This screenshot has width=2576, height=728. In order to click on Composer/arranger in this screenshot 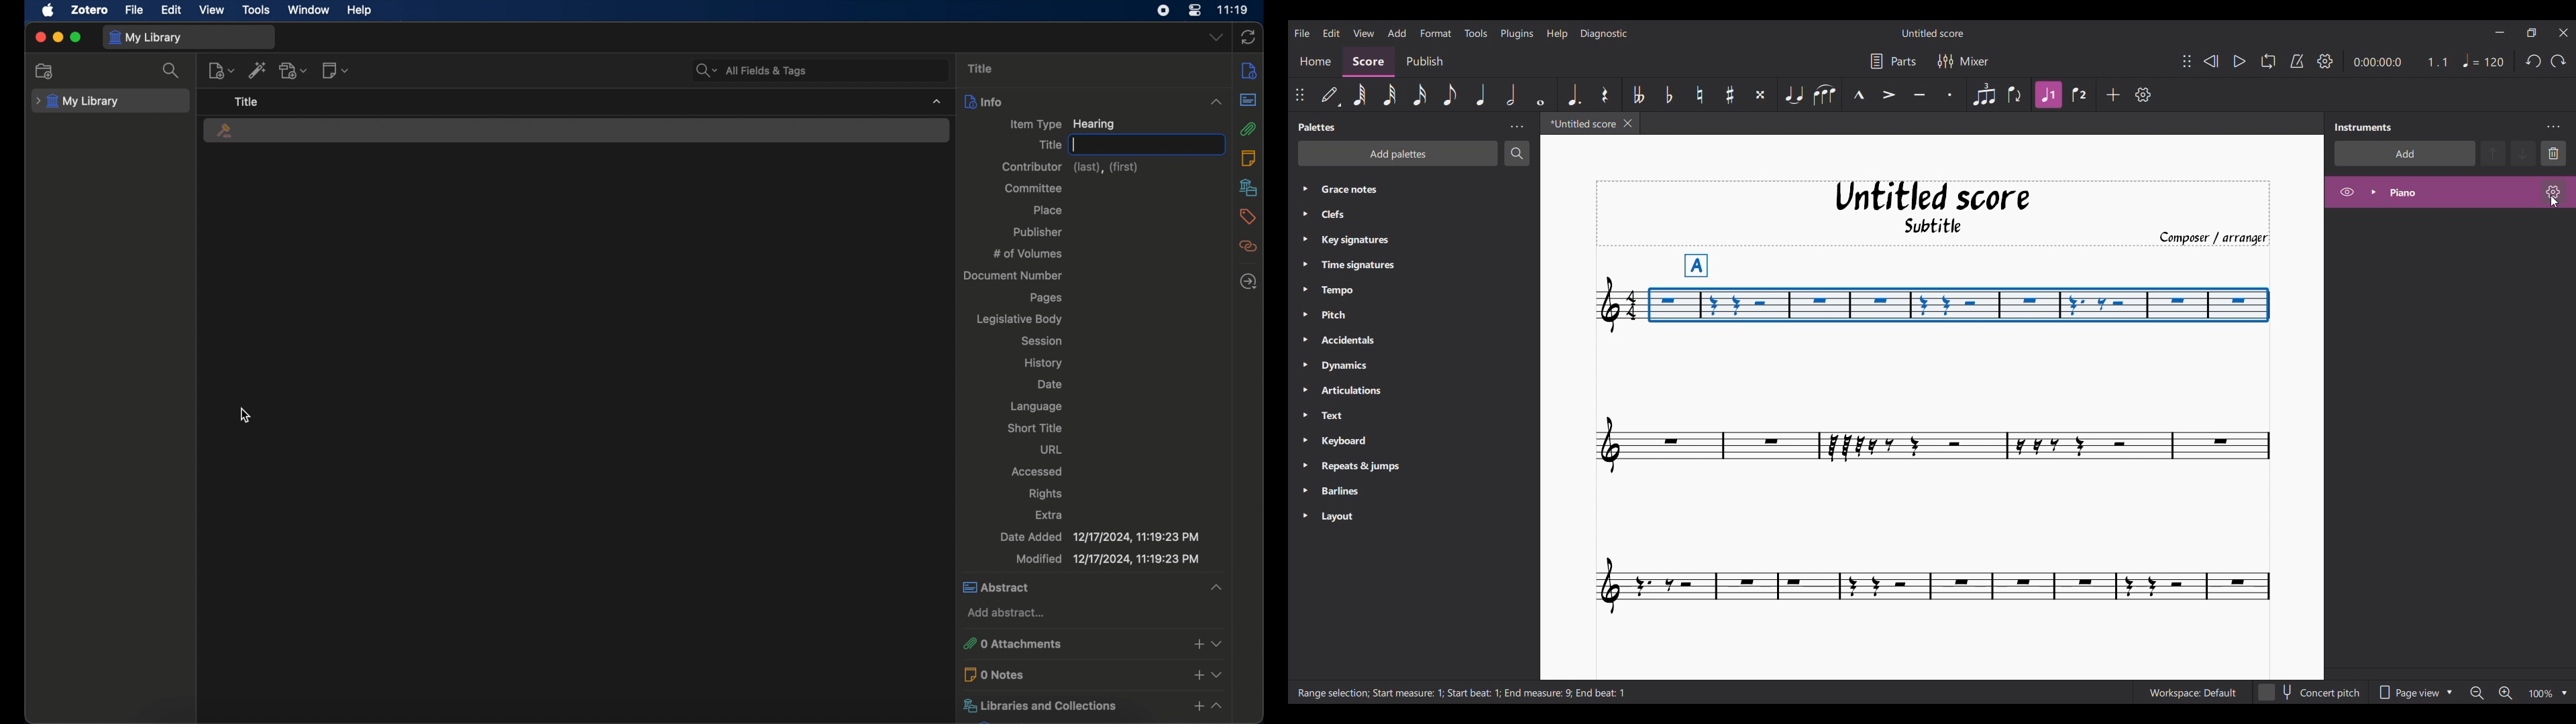, I will do `click(2212, 237)`.